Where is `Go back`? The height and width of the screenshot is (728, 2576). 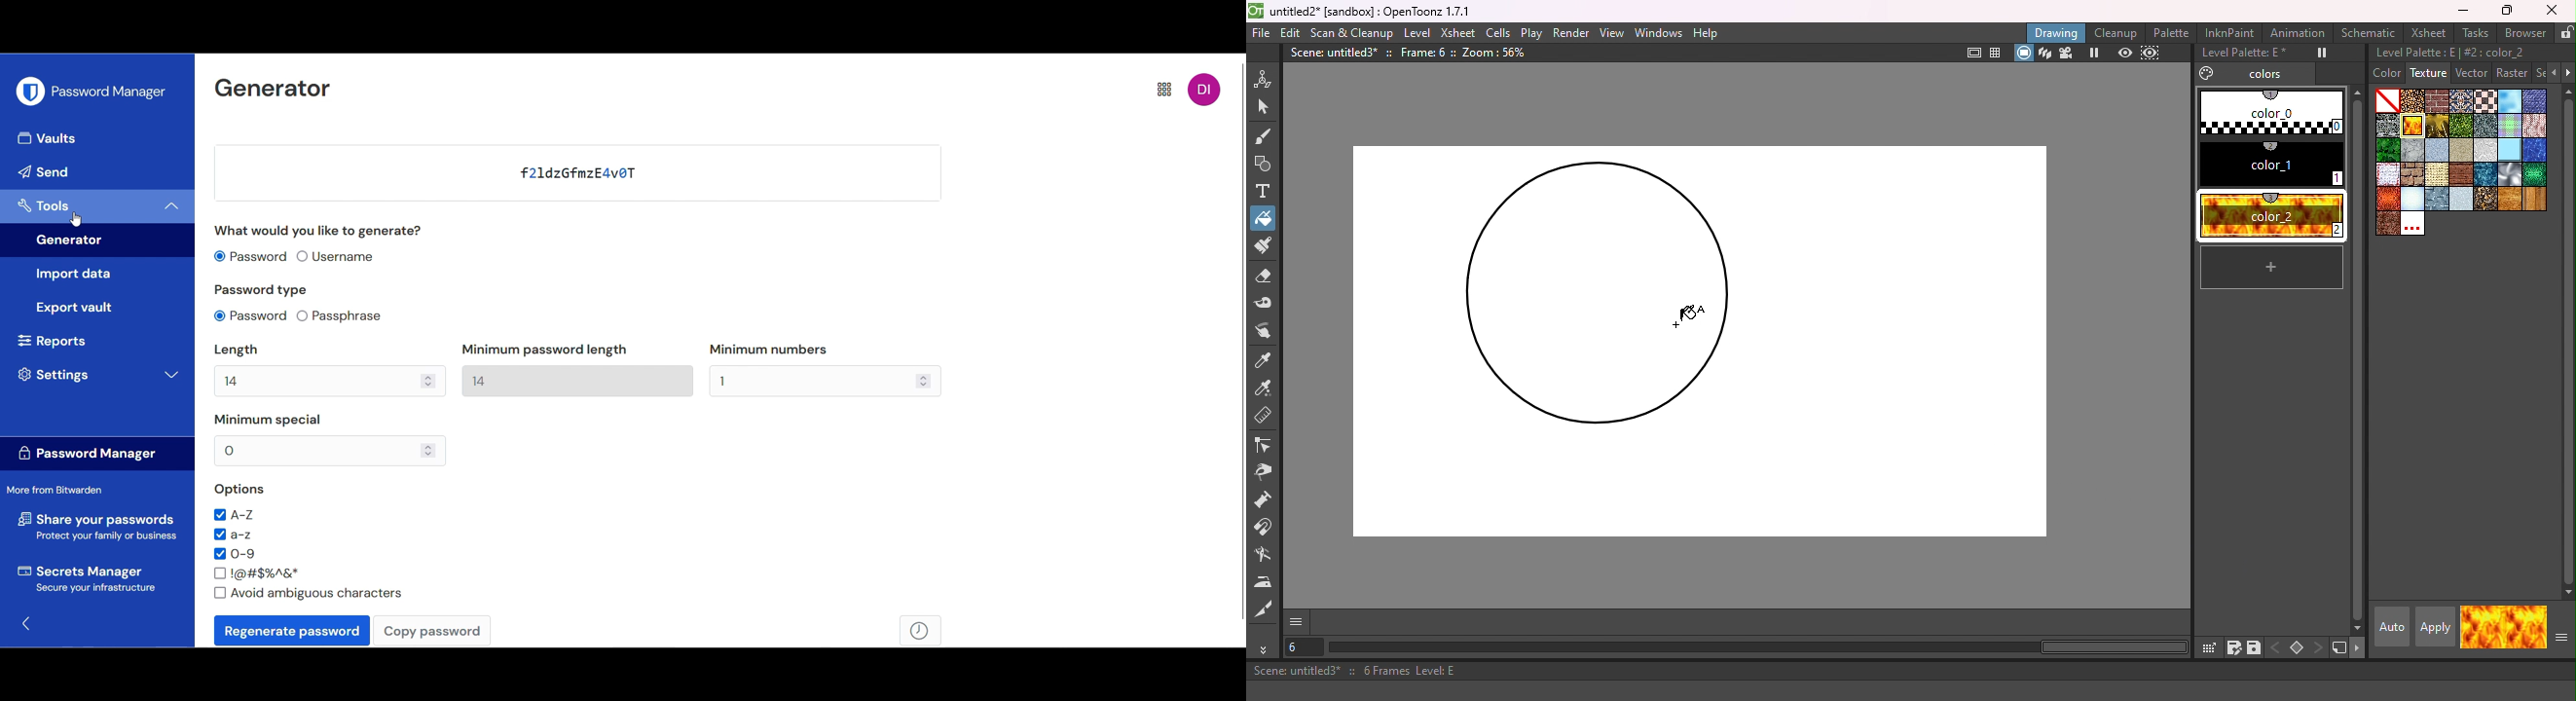 Go back is located at coordinates (25, 622).